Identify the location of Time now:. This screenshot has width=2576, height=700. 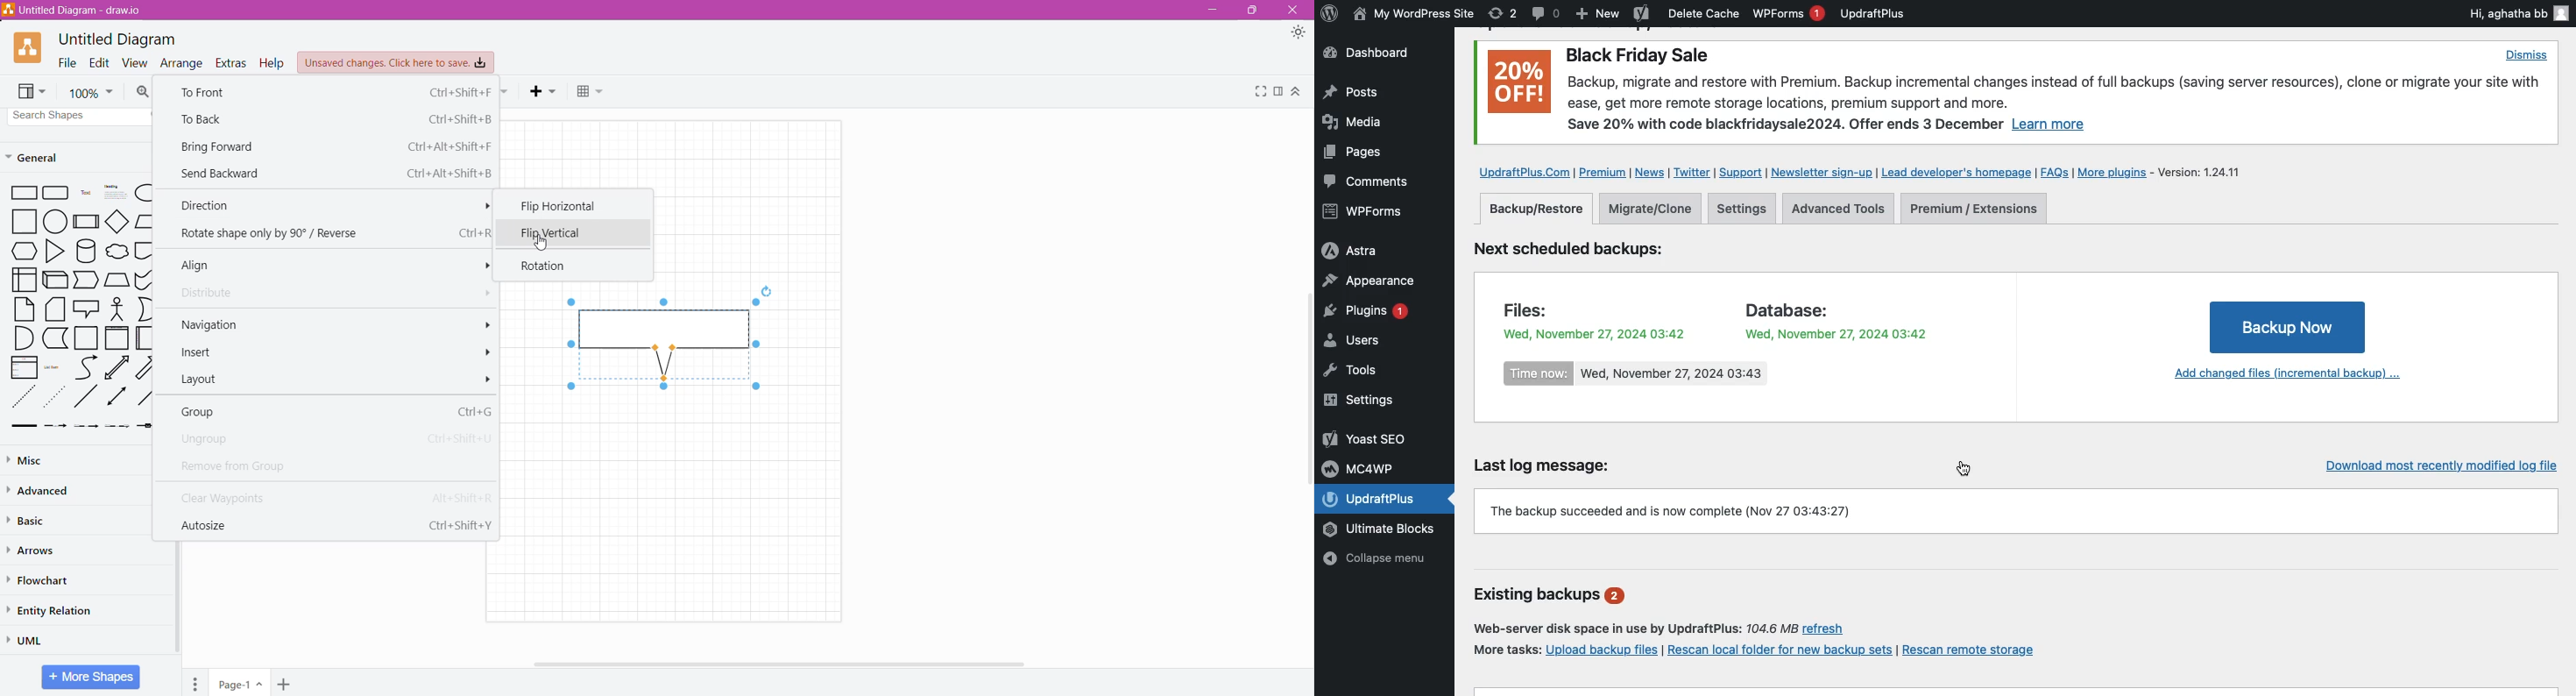
(1539, 373).